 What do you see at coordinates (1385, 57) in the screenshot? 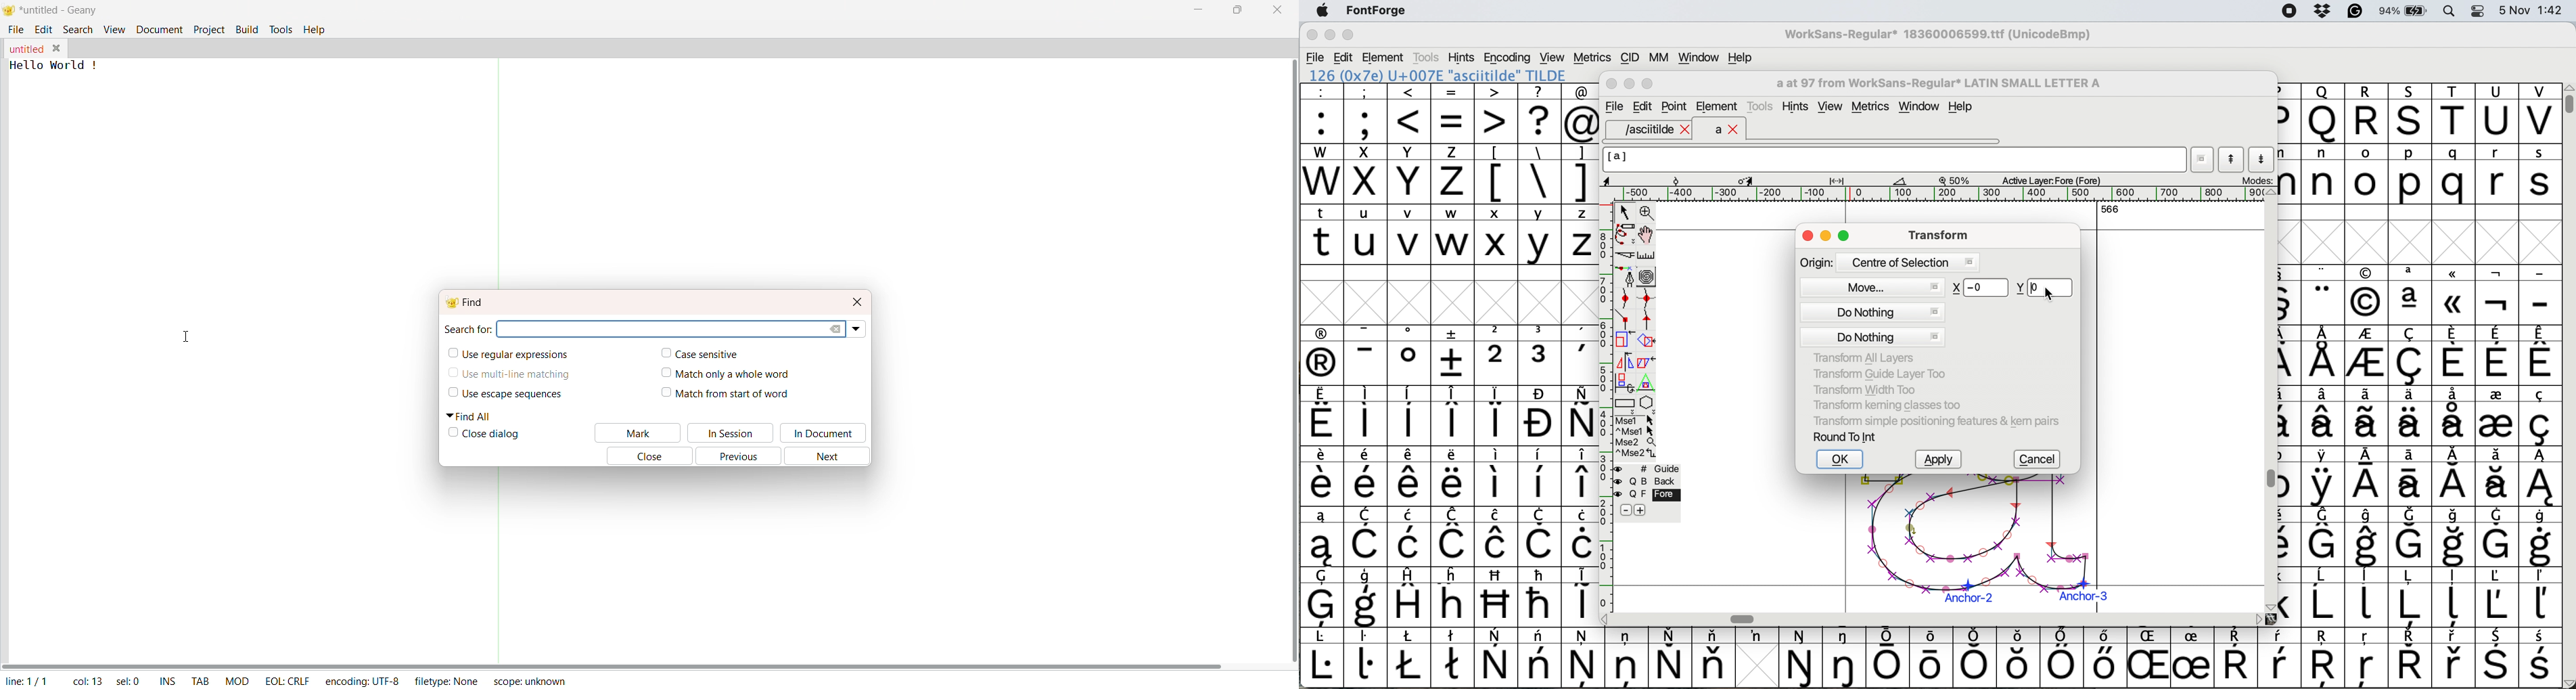
I see `element` at bounding box center [1385, 57].